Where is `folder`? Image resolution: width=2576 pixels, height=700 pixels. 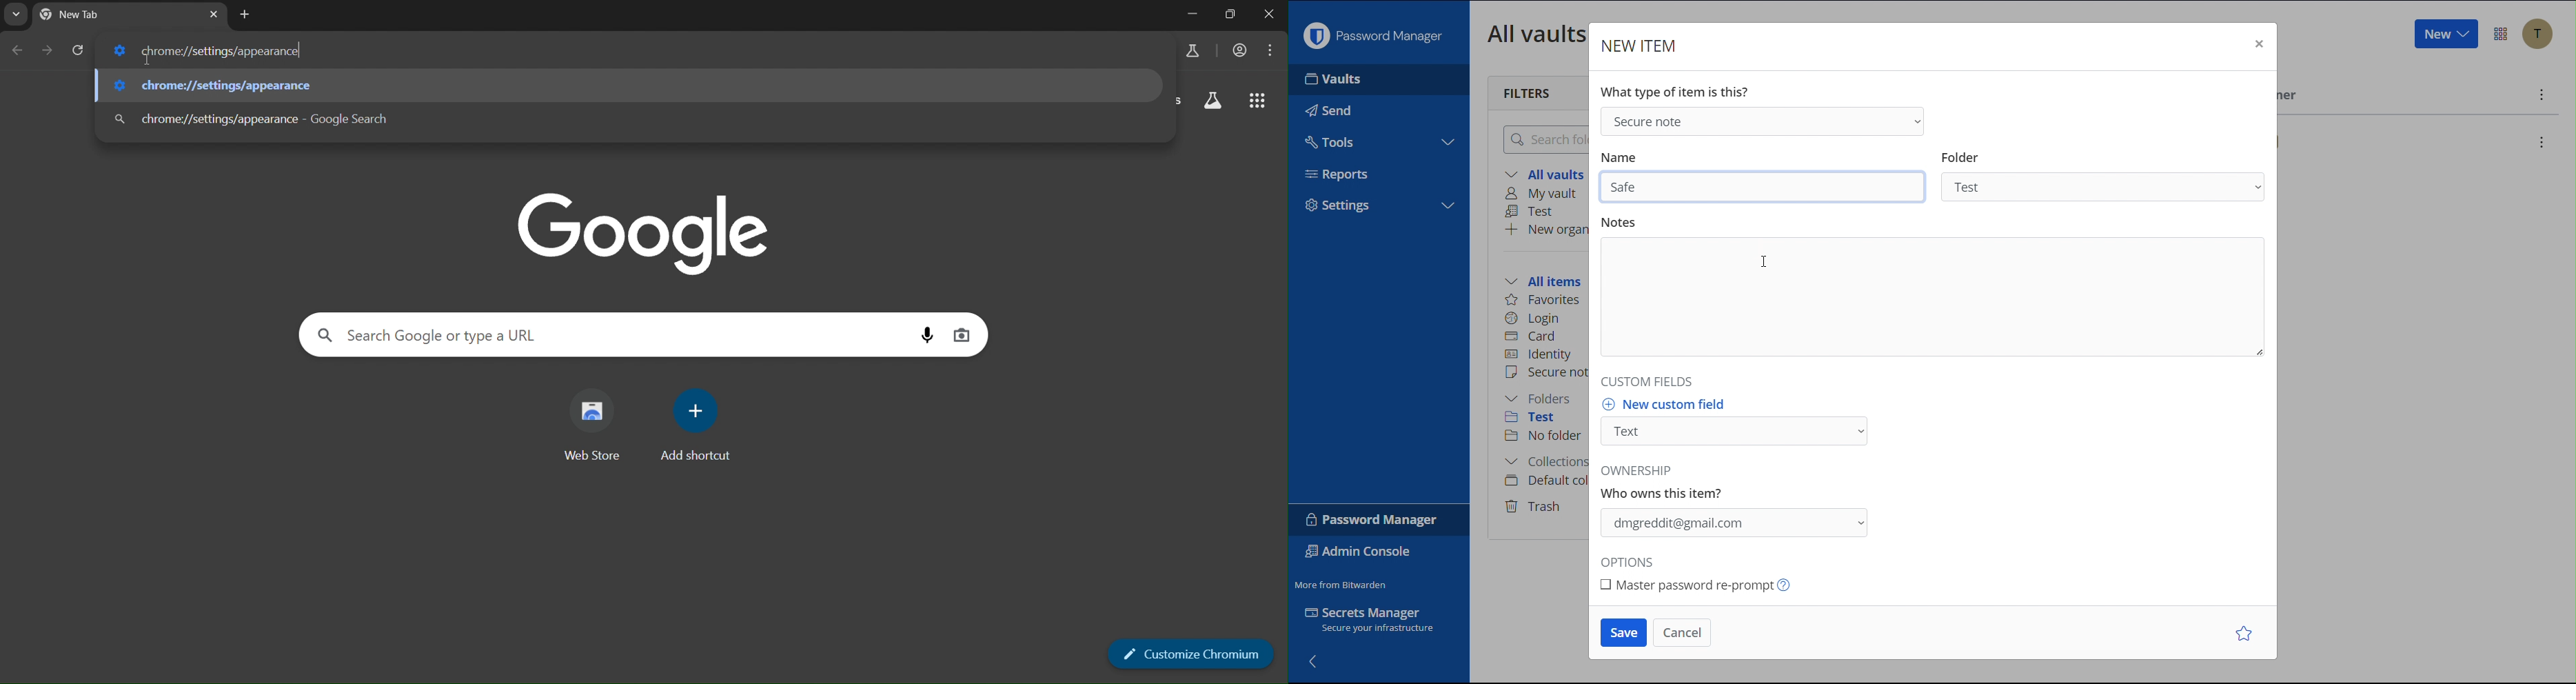
folder is located at coordinates (1960, 157).